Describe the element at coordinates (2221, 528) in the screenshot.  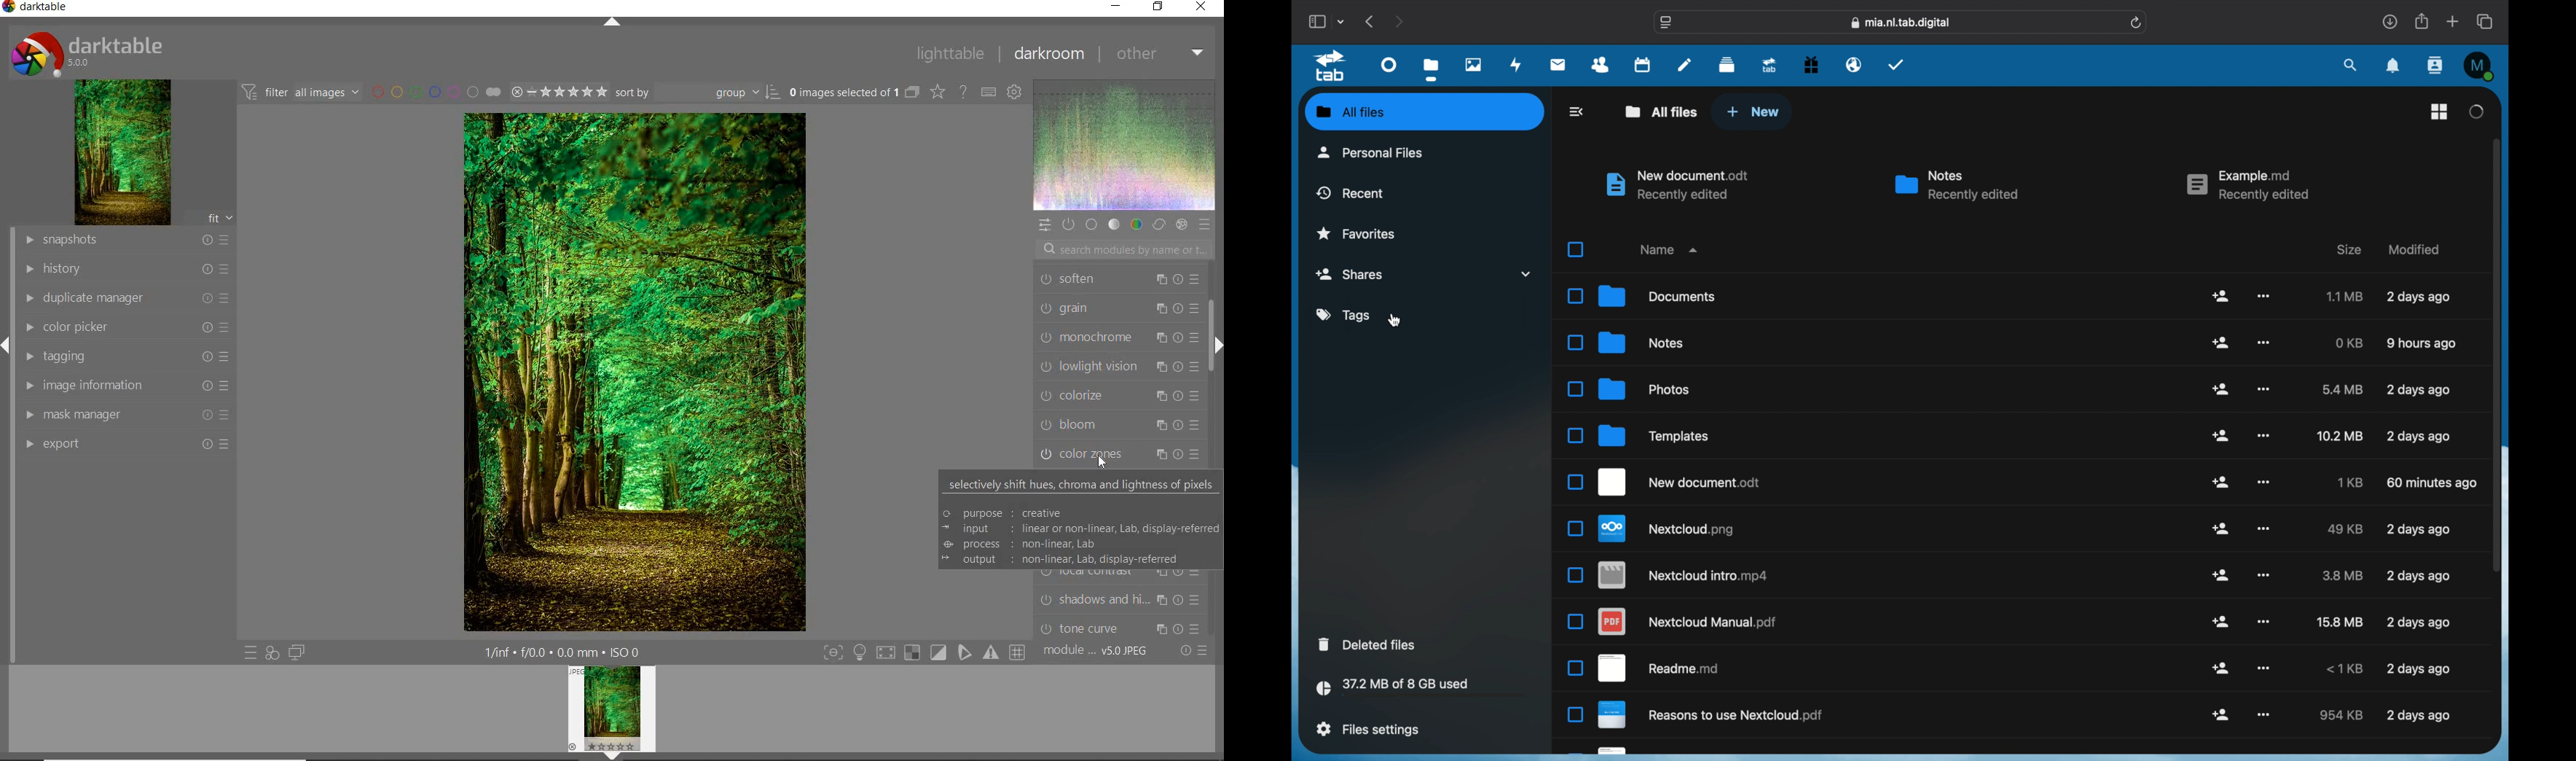
I see `share` at that location.